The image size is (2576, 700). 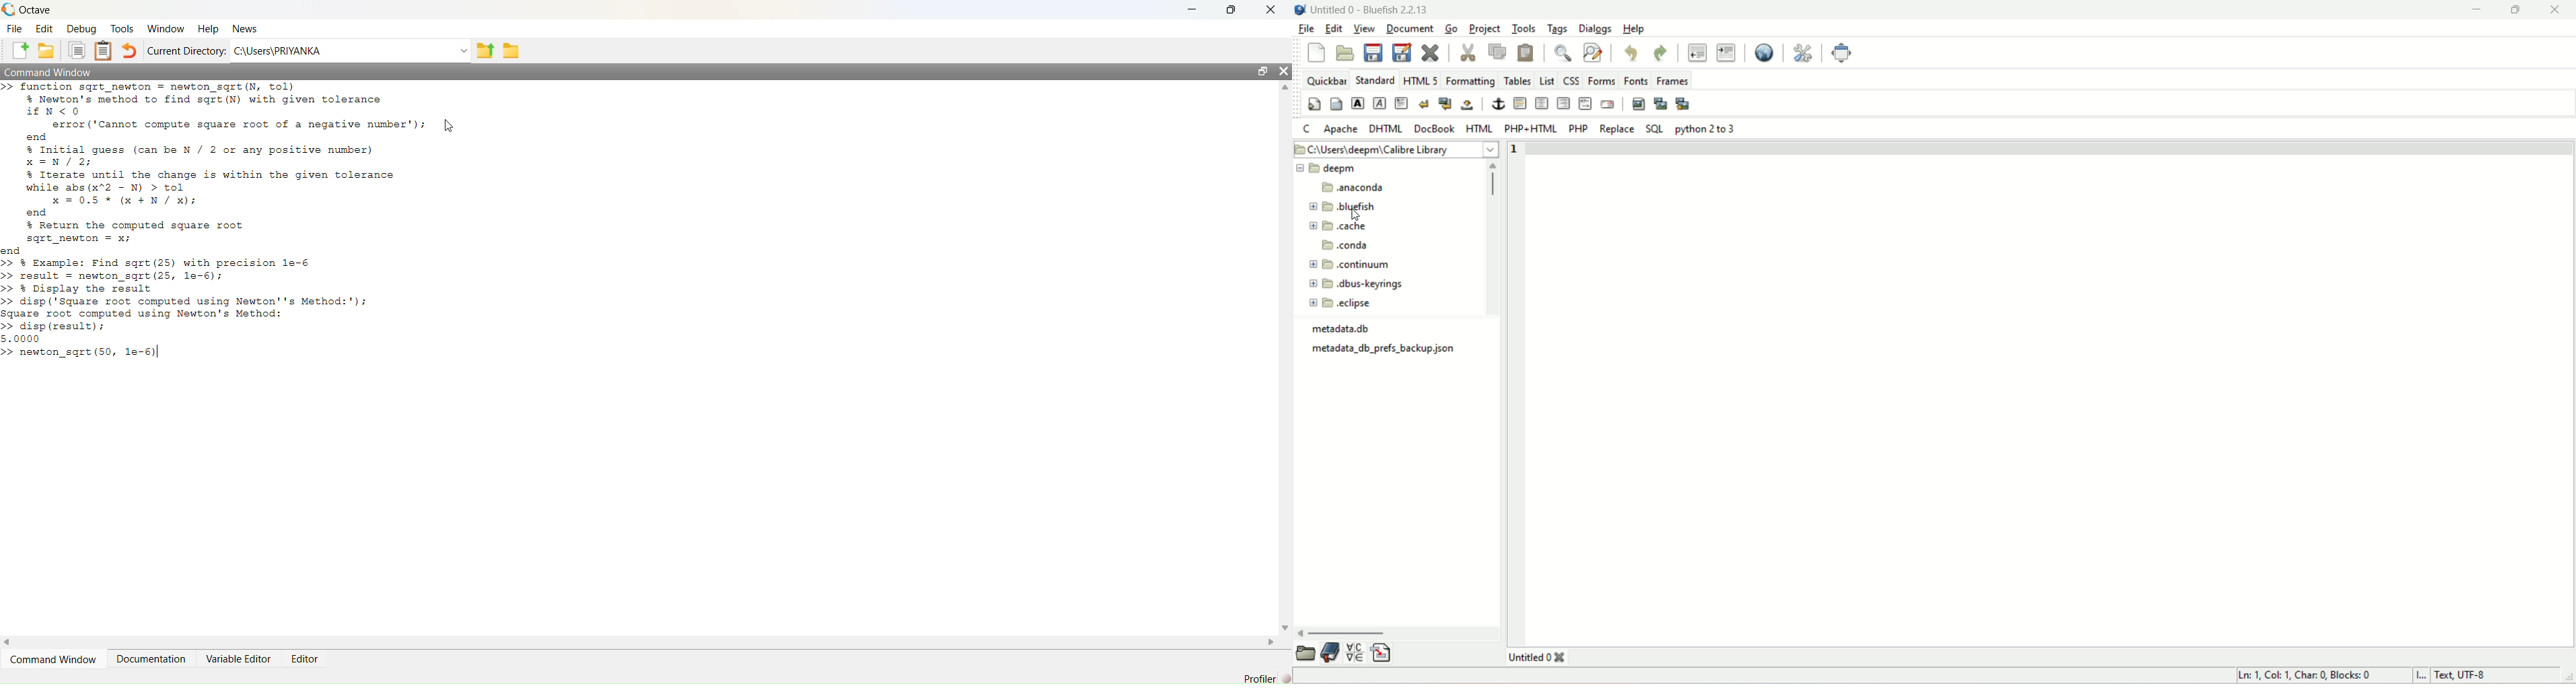 I want to click on insert thumbnail, so click(x=1662, y=103).